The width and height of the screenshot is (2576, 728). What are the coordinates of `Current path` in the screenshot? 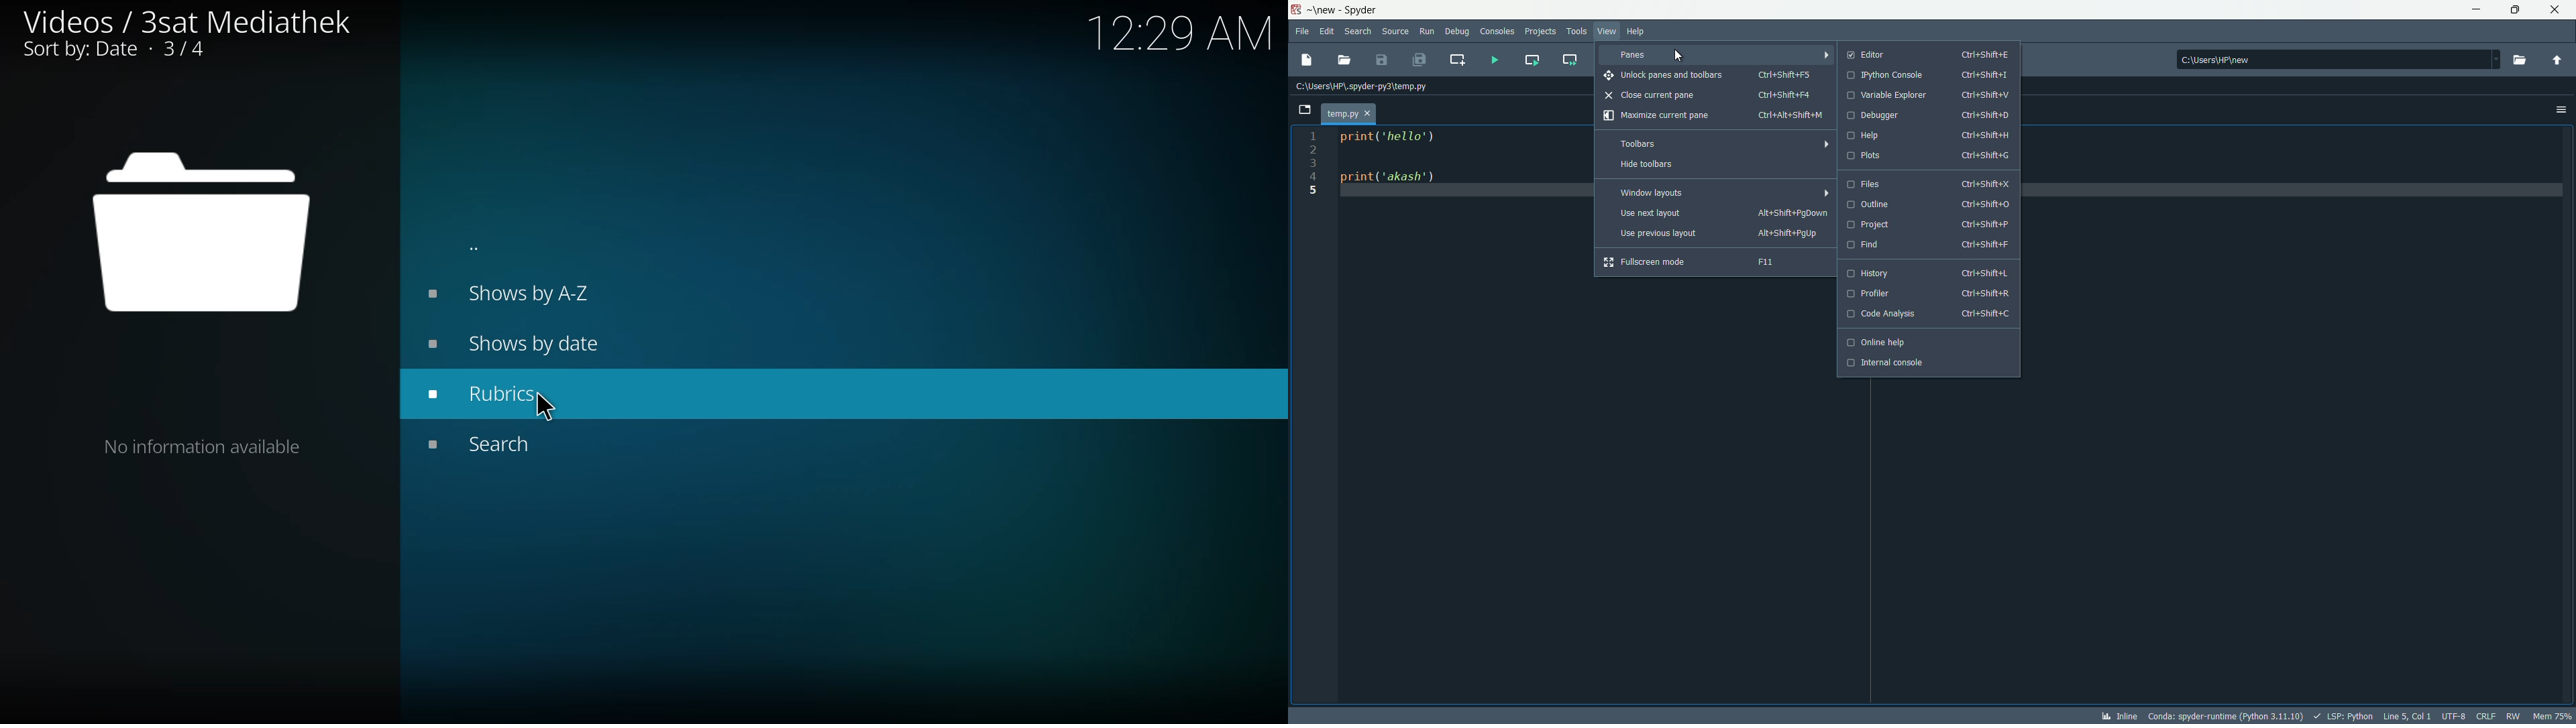 It's located at (1366, 86).